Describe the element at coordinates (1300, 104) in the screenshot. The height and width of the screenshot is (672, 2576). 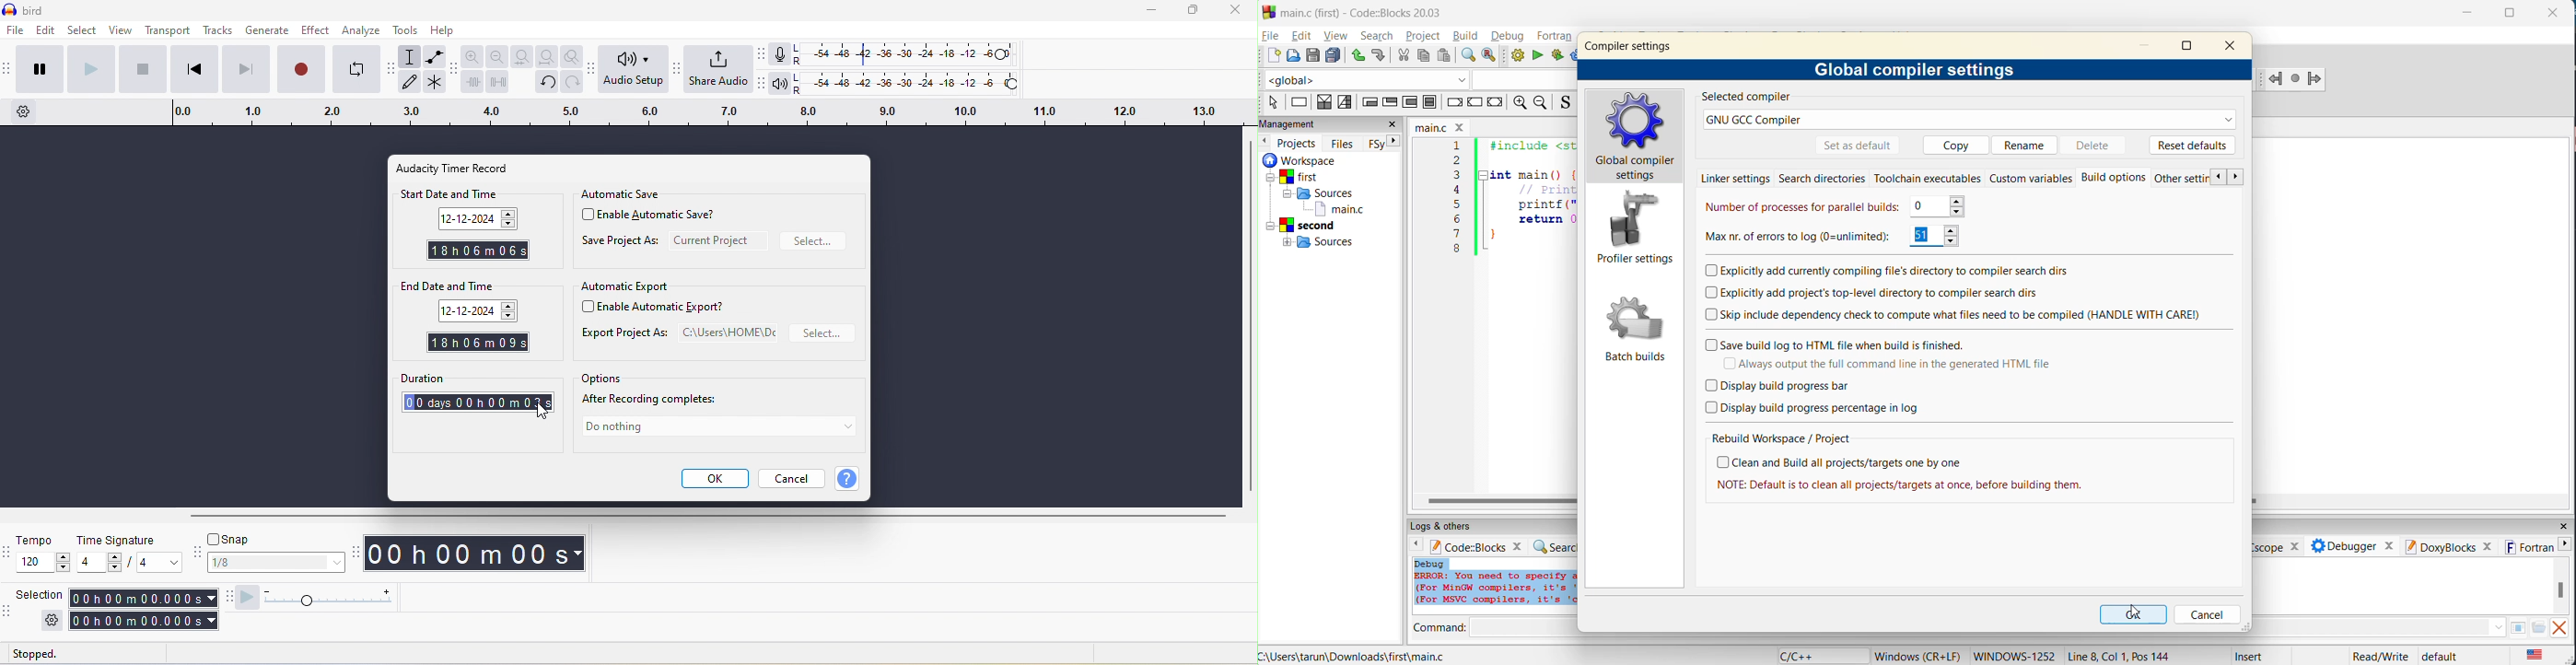
I see `instruction` at that location.